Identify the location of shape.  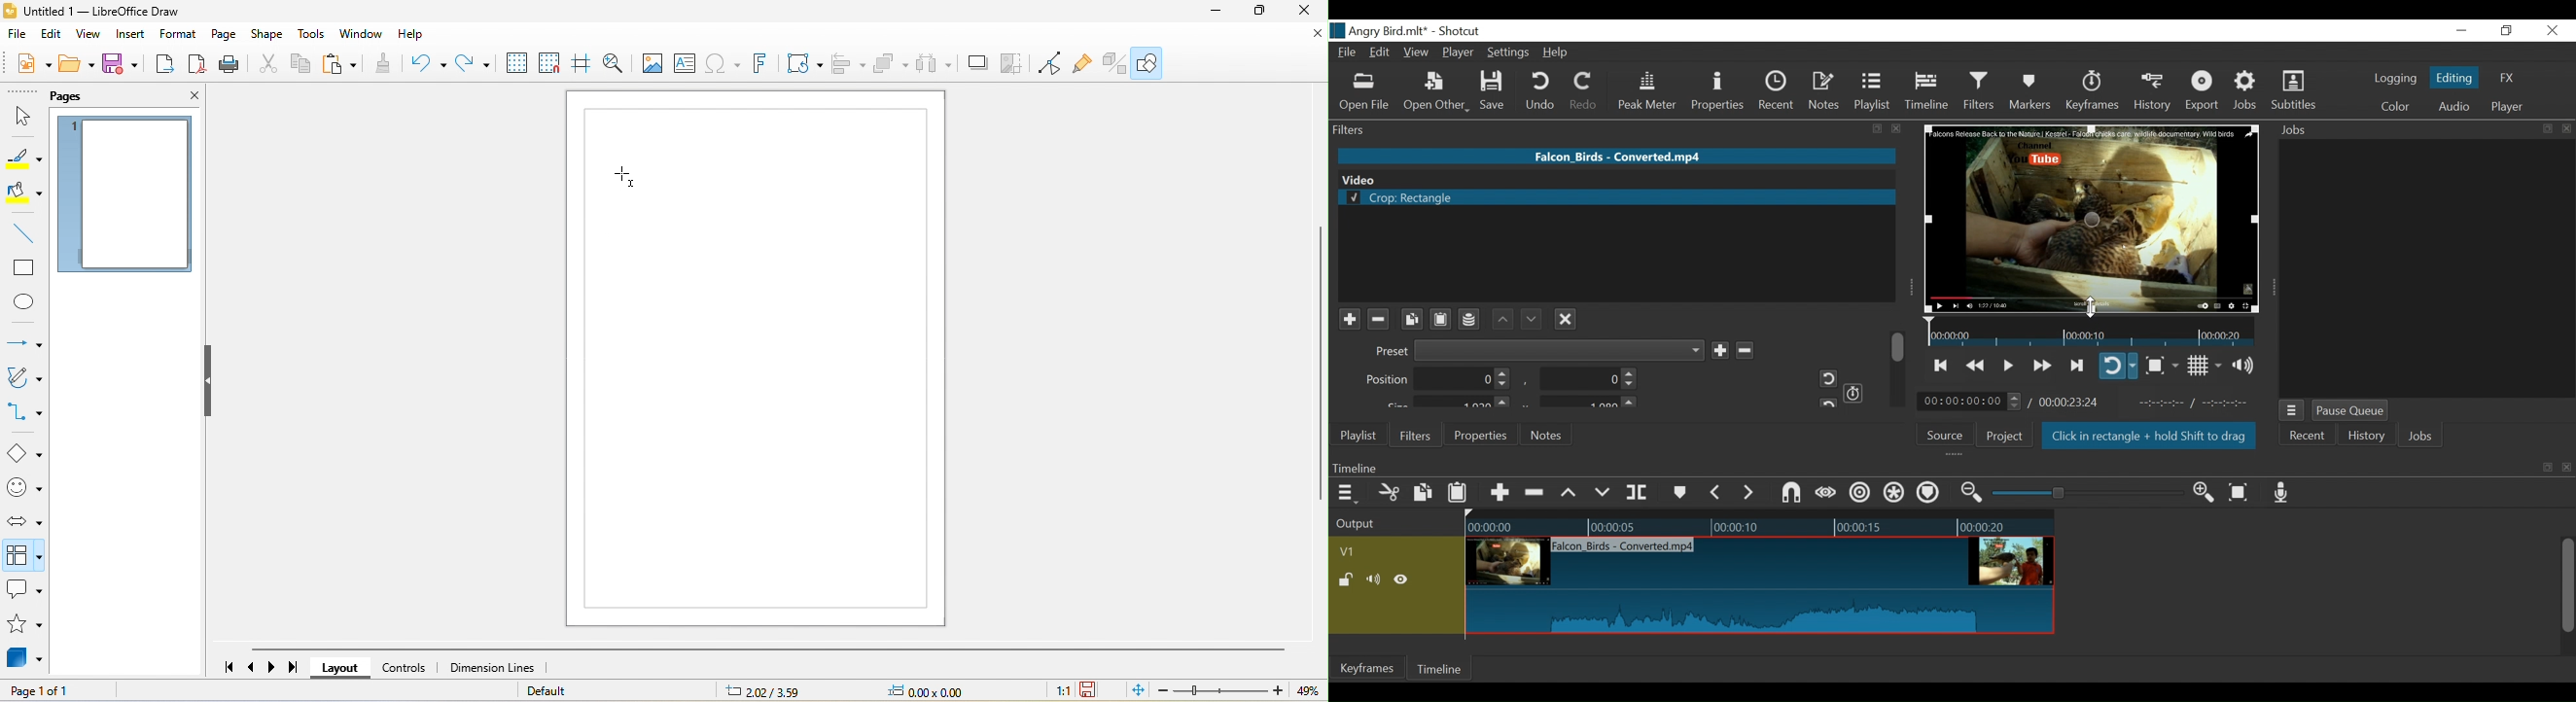
(268, 35).